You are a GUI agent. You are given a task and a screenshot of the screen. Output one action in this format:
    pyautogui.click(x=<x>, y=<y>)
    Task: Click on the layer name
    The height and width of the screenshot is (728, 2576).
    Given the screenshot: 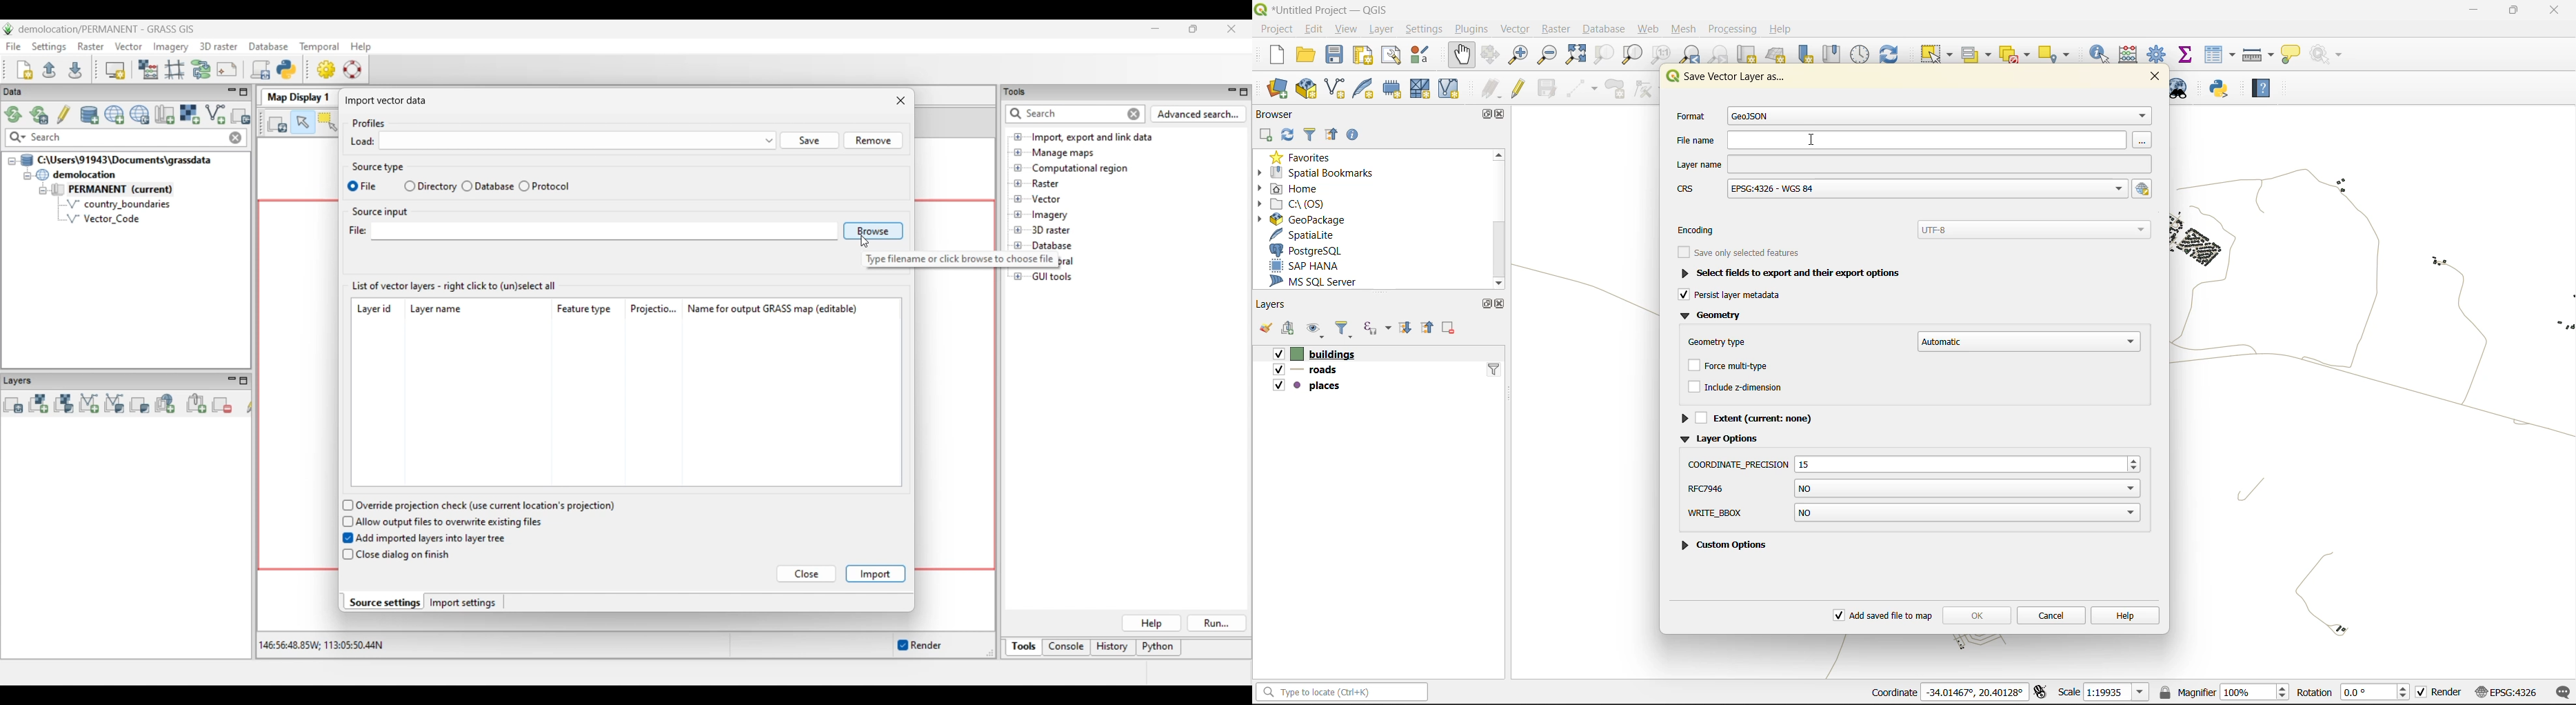 What is the action you would take?
    pyautogui.click(x=1913, y=163)
    